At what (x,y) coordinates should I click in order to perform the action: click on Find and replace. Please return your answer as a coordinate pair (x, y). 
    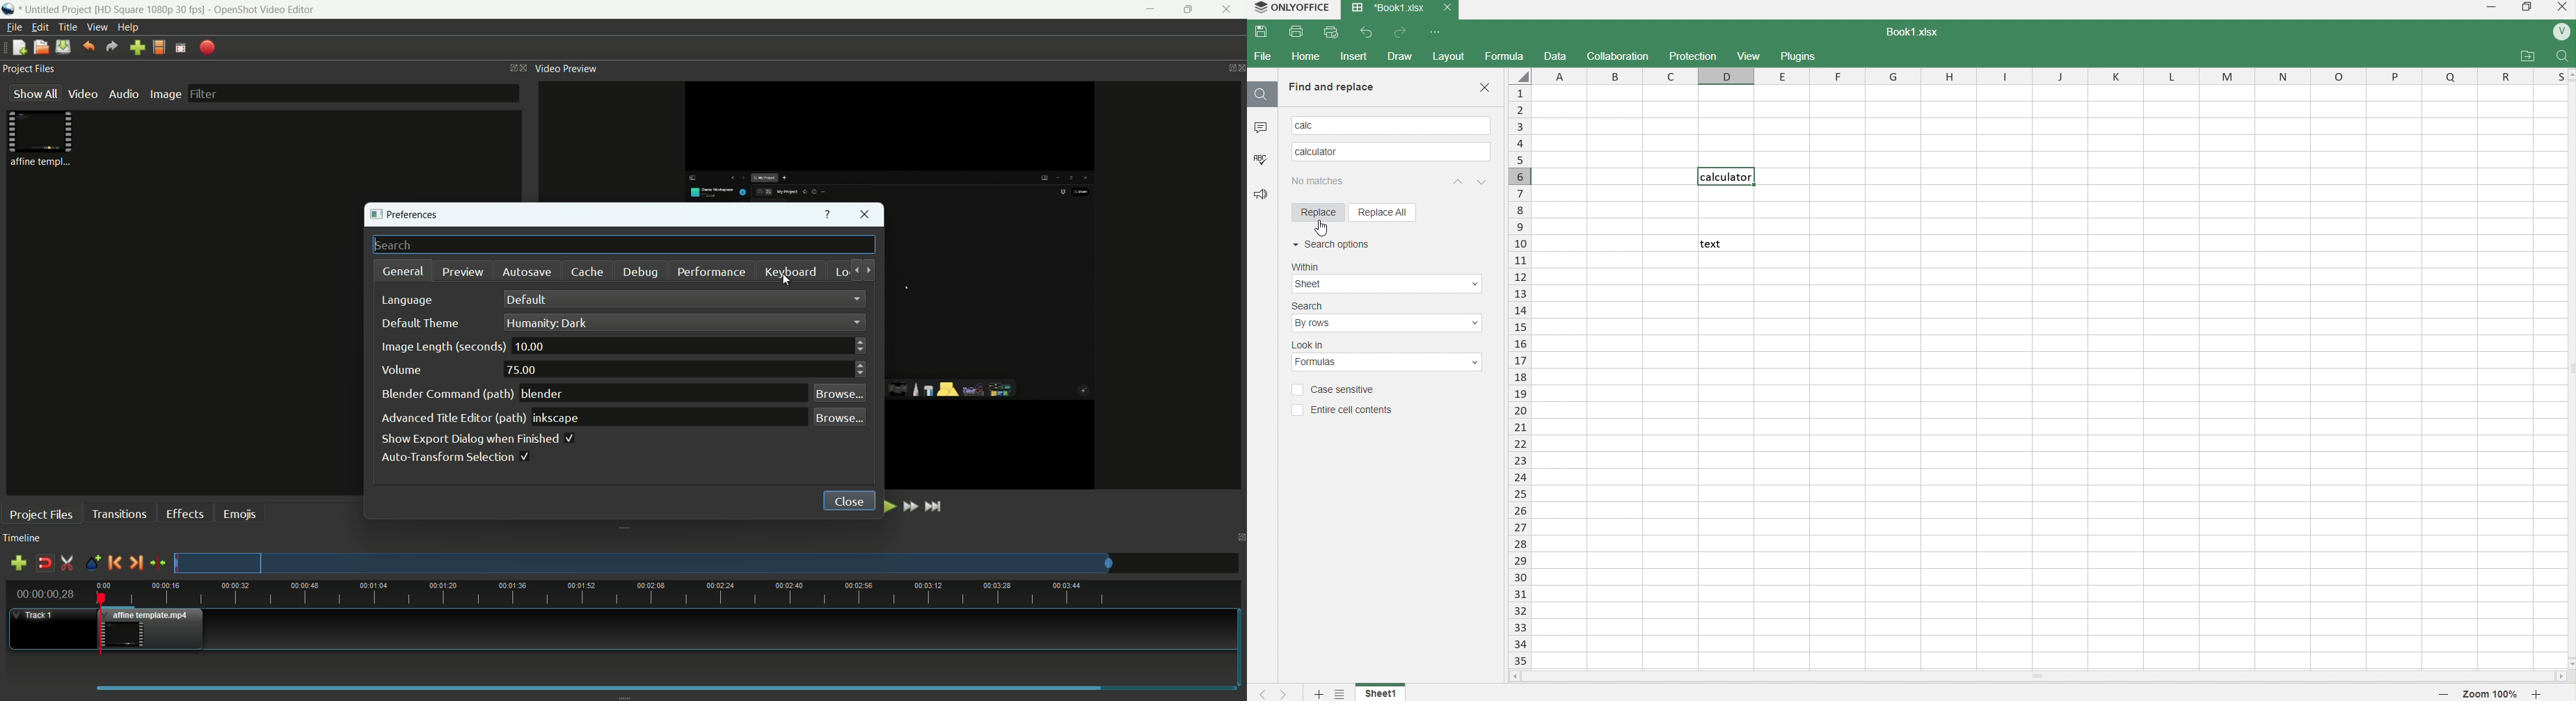
    Looking at the image, I should click on (1330, 88).